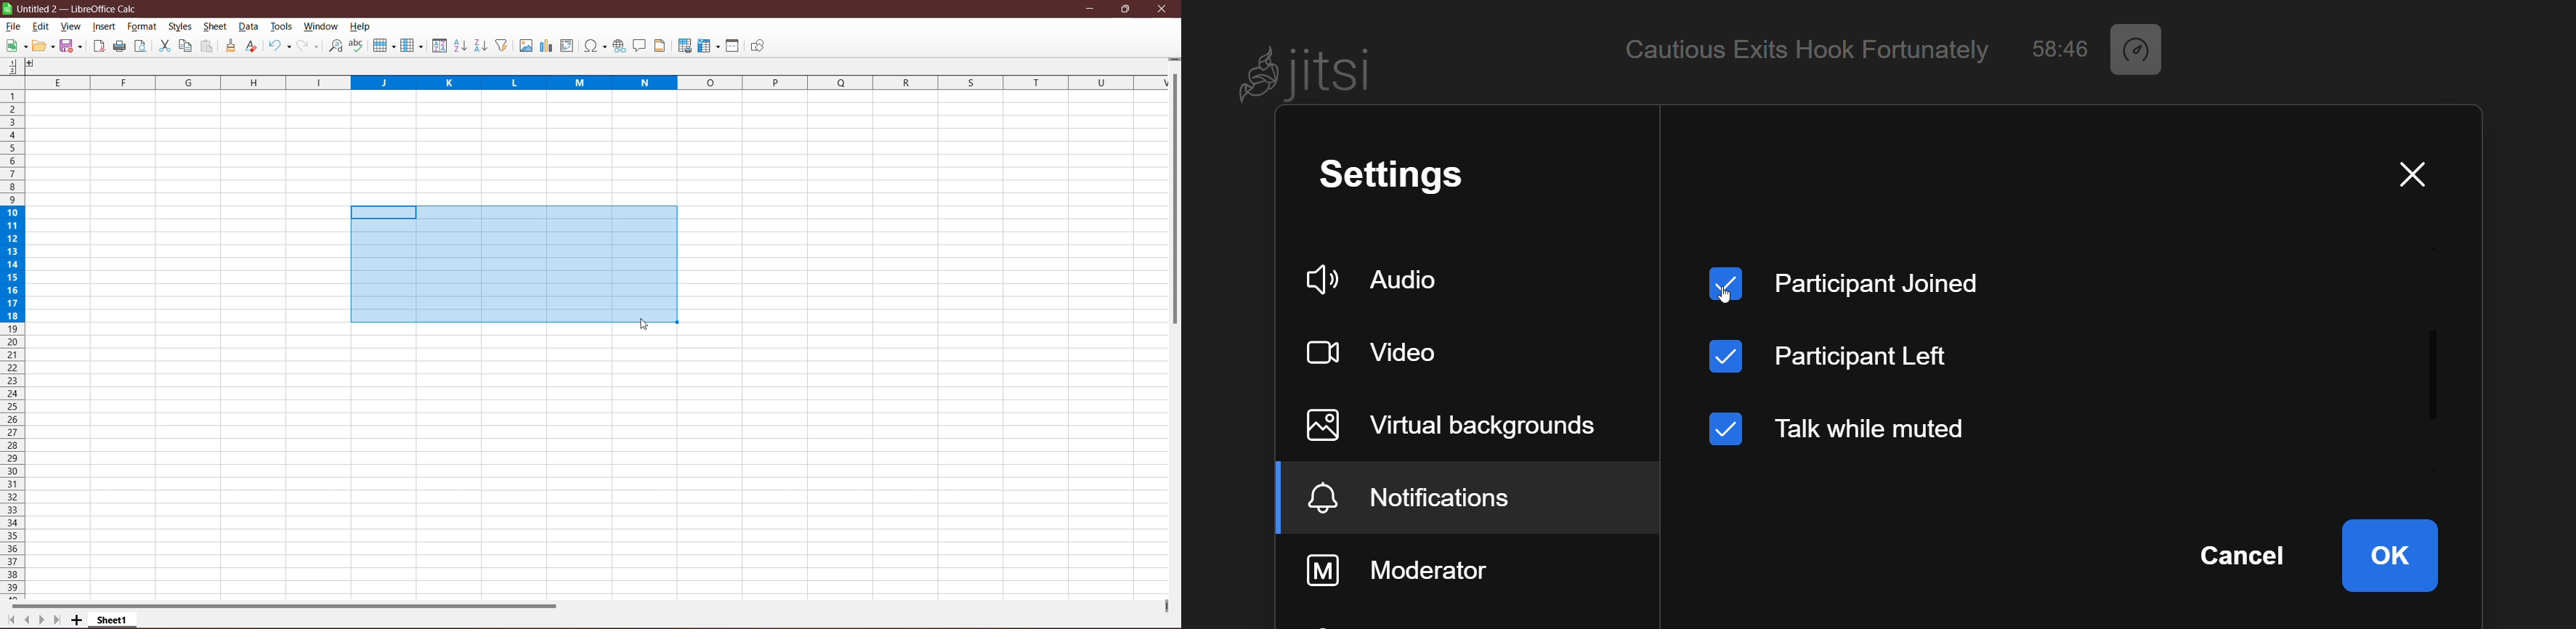 This screenshot has height=644, width=2576. I want to click on Clone Formatting, so click(231, 46).